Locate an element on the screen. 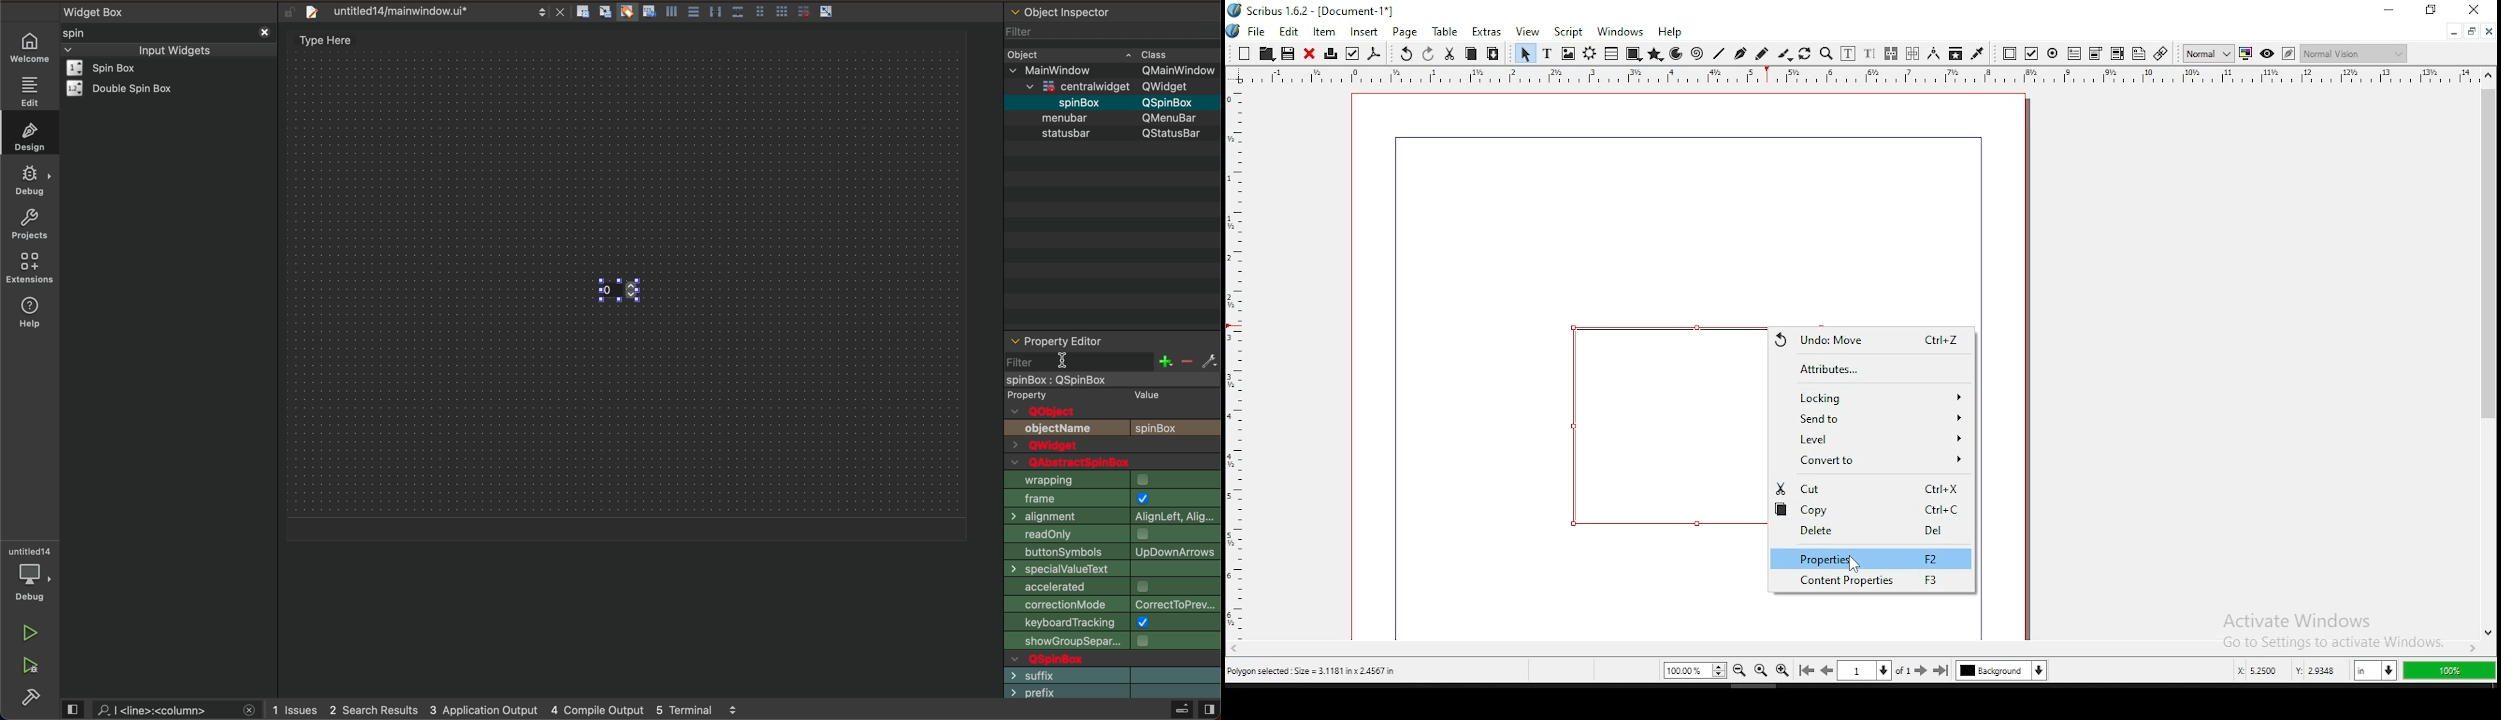 The image size is (2520, 728). cut is located at coordinates (1450, 55).